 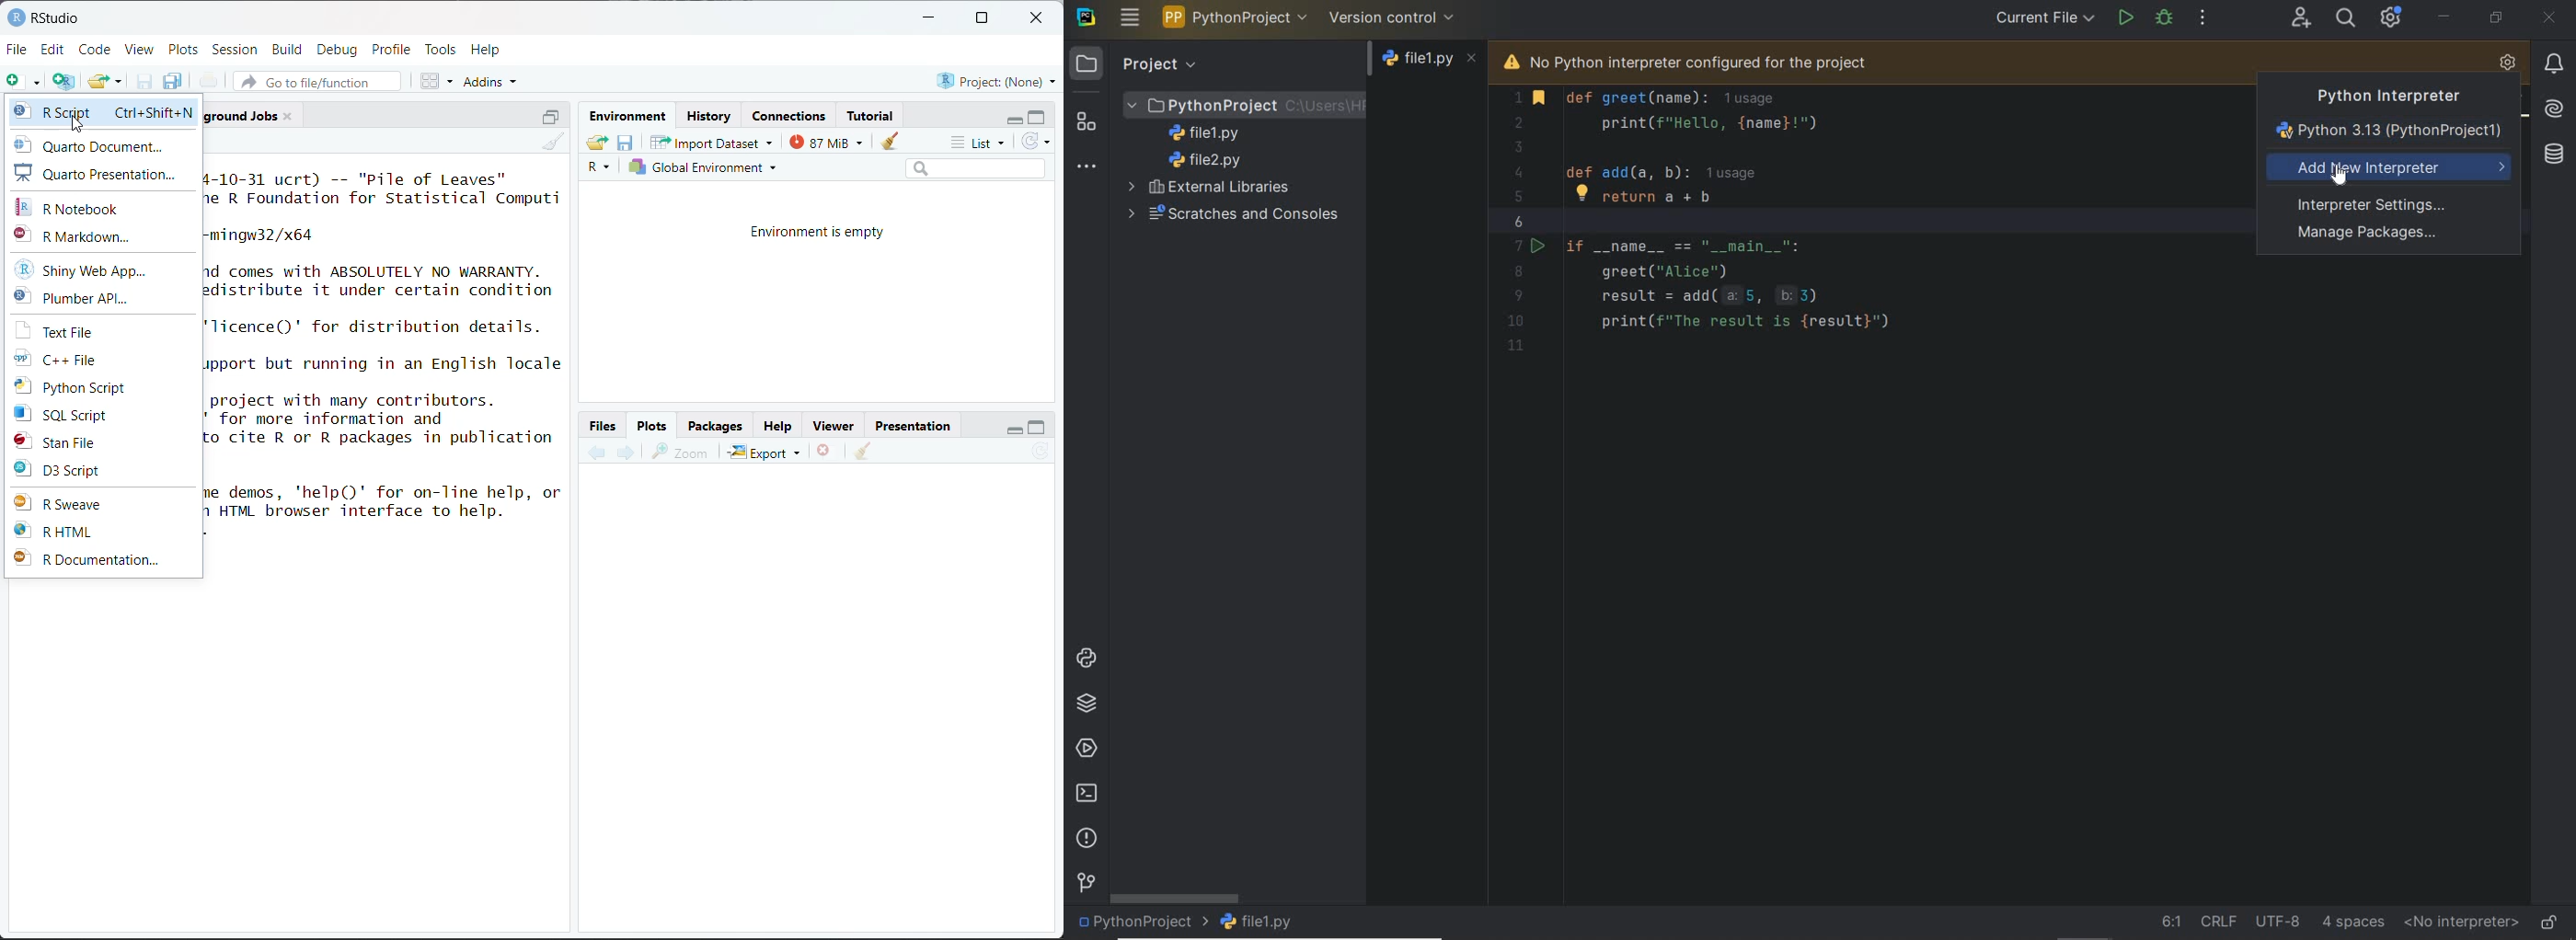 What do you see at coordinates (488, 49) in the screenshot?
I see `Help` at bounding box center [488, 49].